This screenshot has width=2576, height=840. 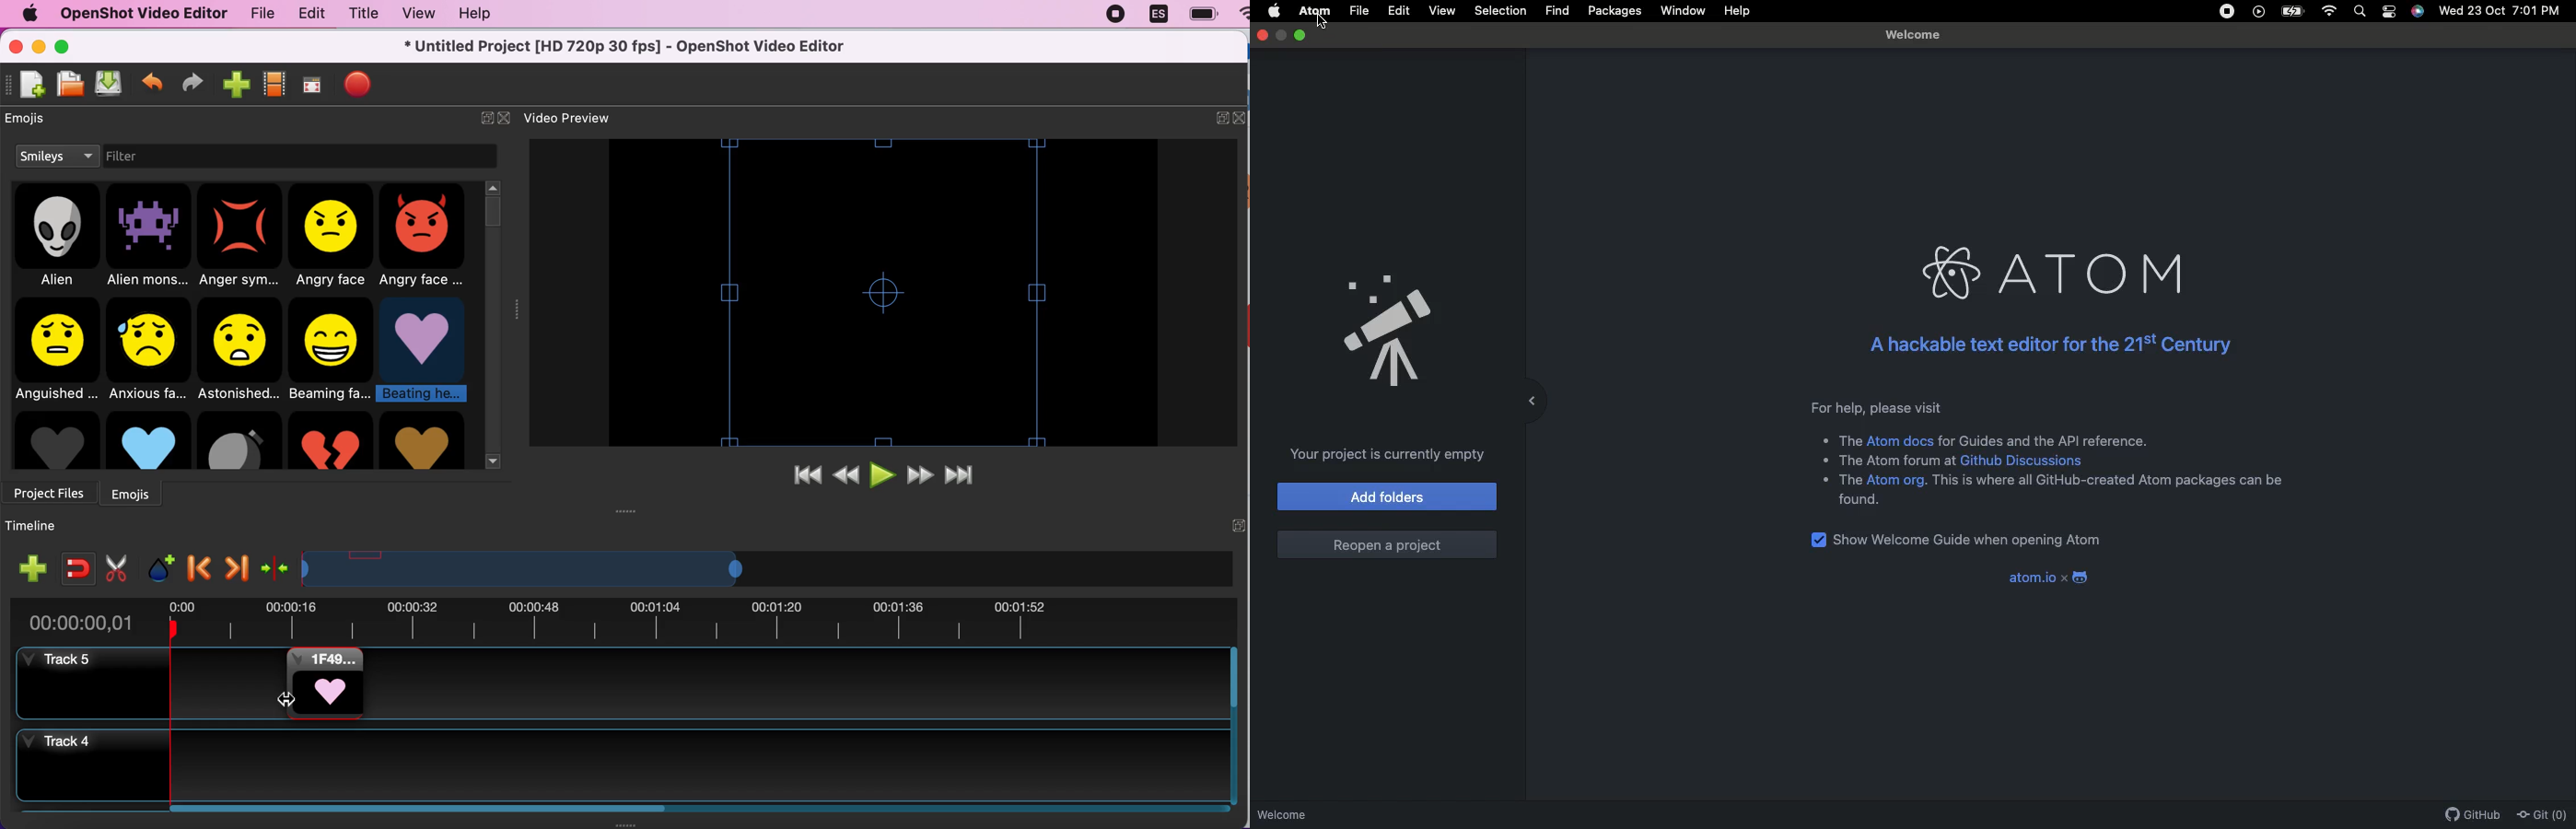 I want to click on help, so click(x=482, y=17).